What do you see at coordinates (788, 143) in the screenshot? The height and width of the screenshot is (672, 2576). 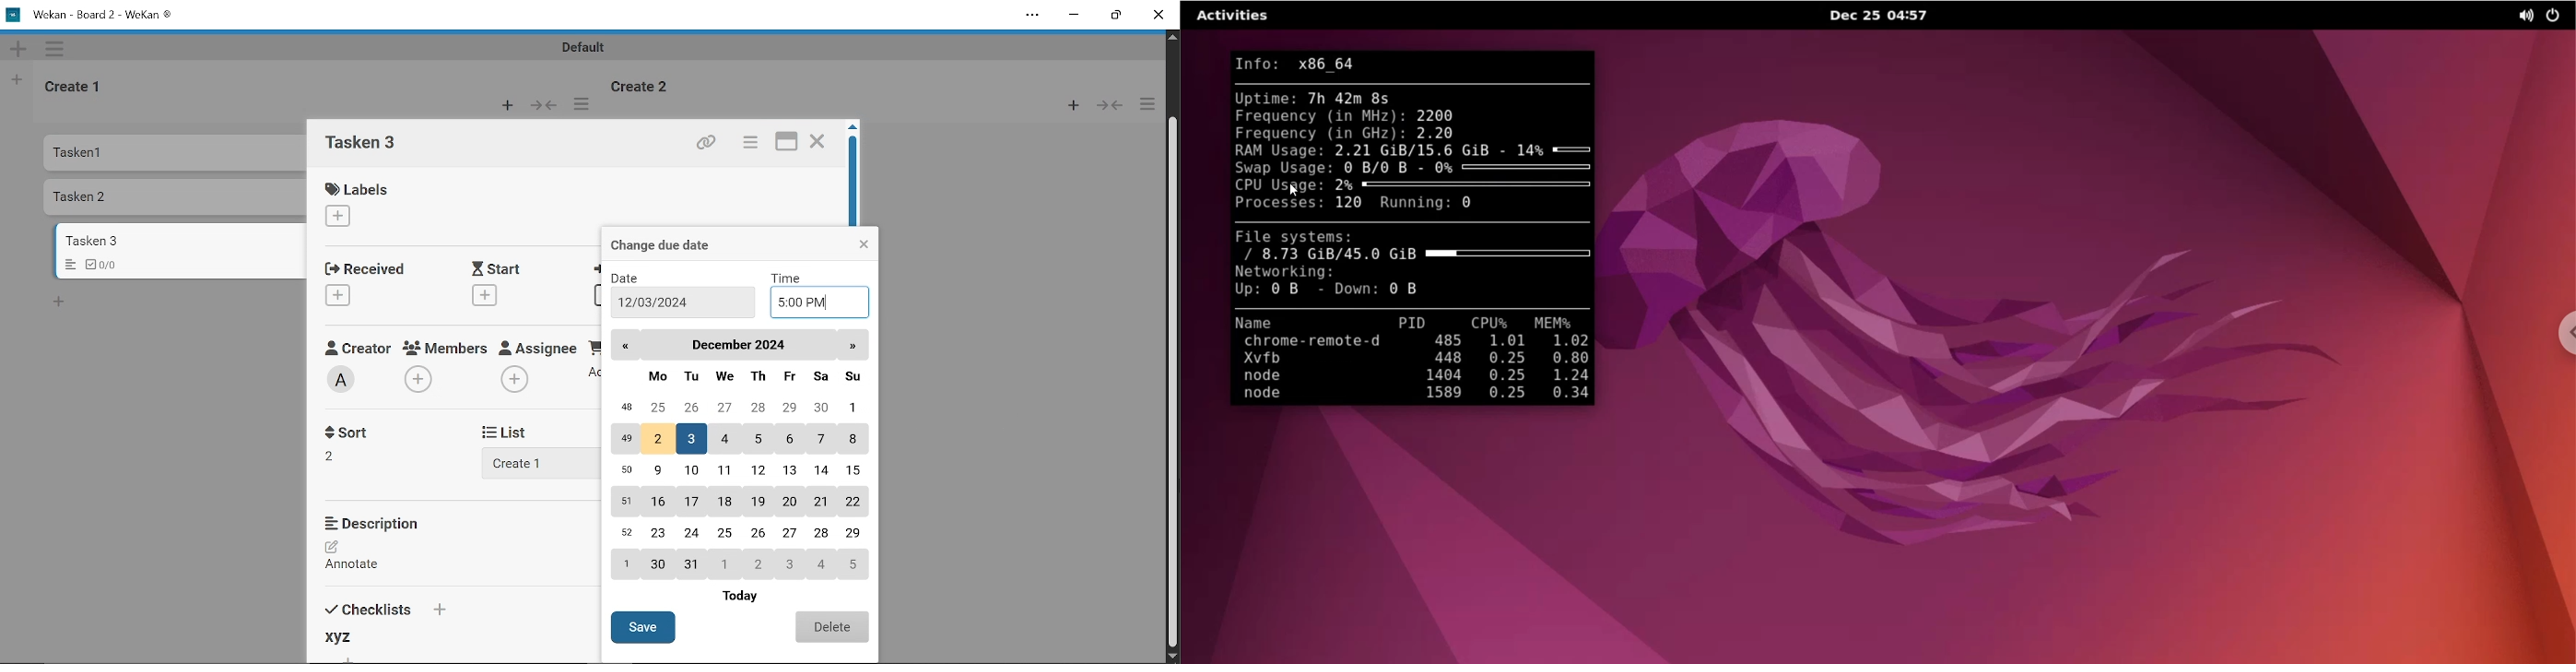 I see `maximize card` at bounding box center [788, 143].